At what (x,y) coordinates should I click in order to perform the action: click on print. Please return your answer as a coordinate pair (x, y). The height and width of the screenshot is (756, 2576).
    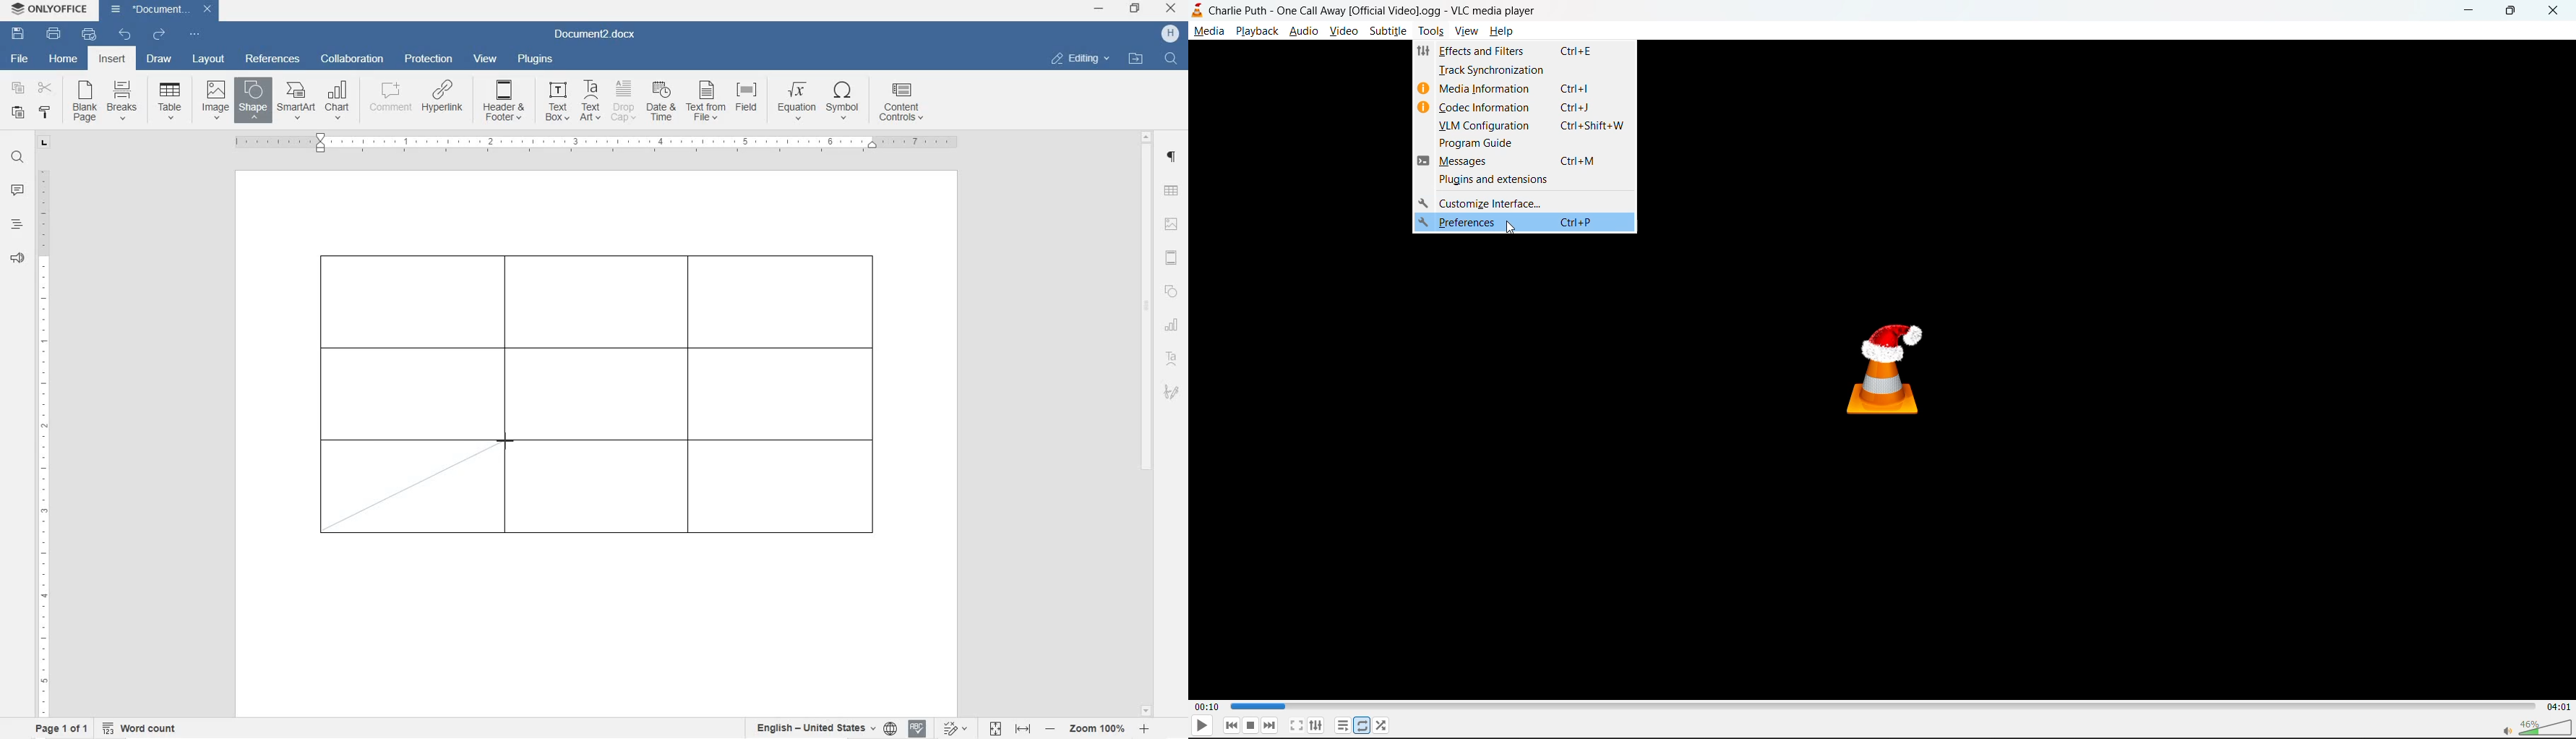
    Looking at the image, I should click on (54, 33).